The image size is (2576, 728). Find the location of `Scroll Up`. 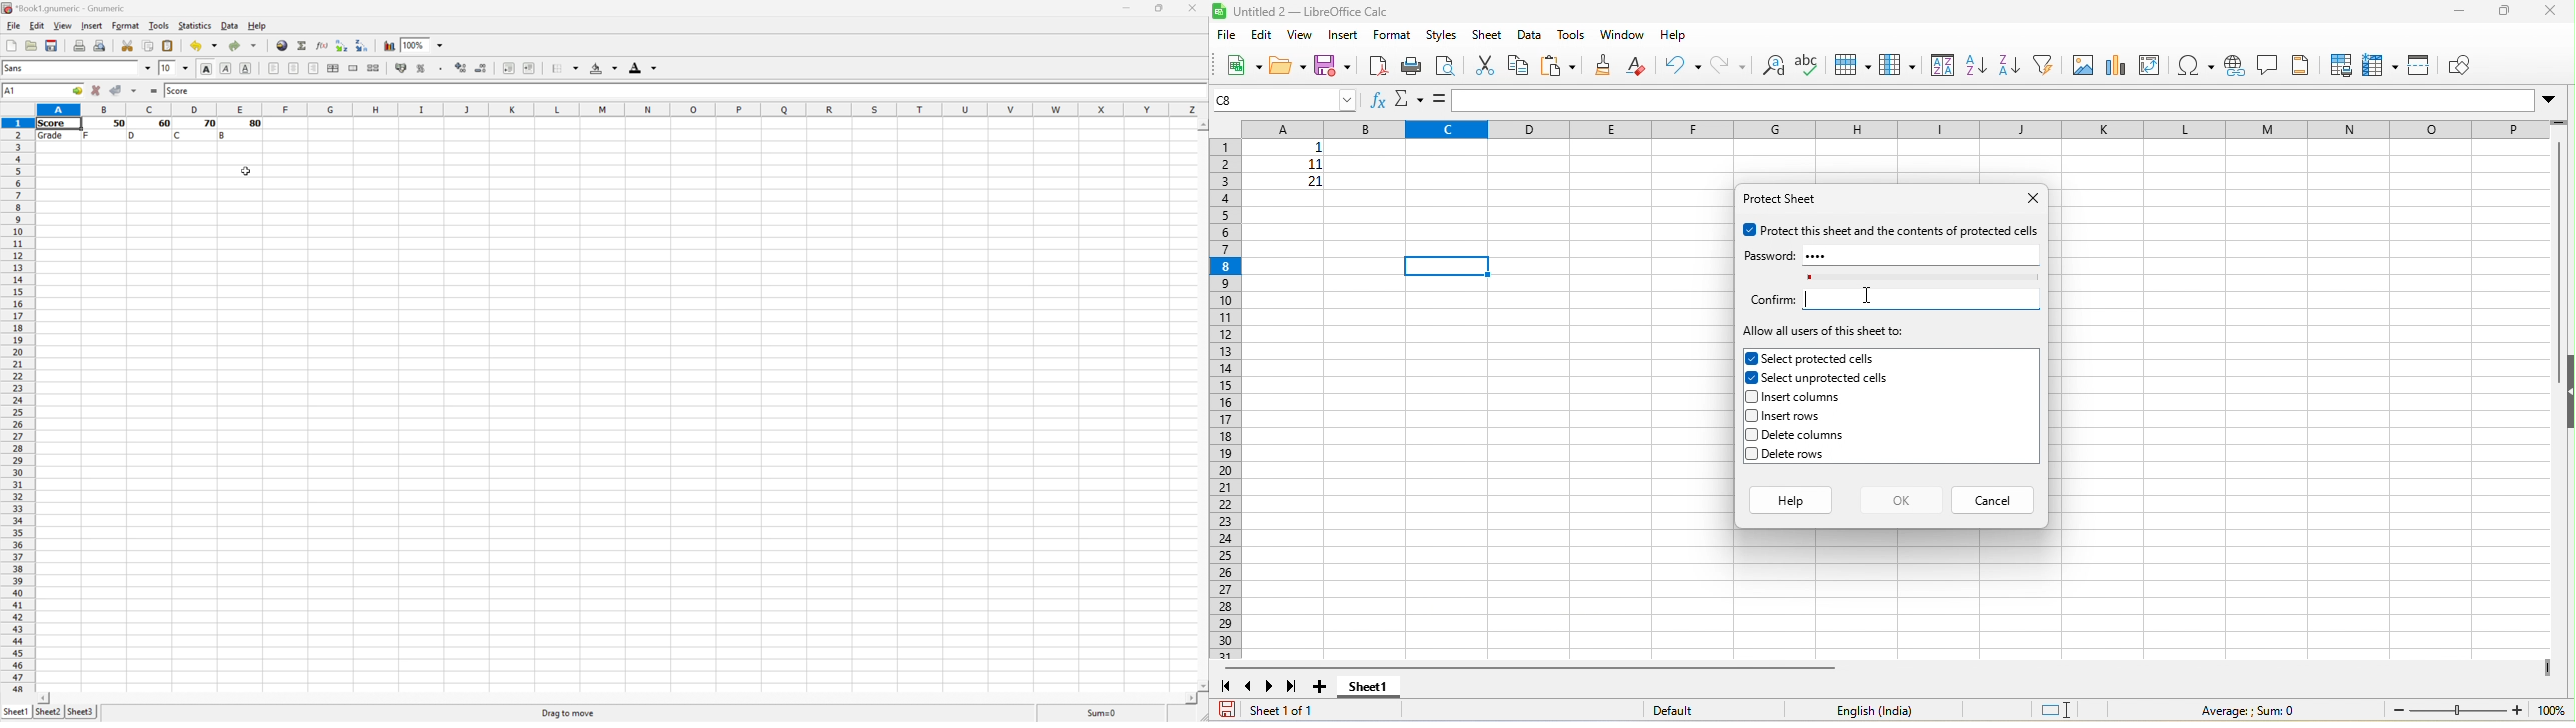

Scroll Up is located at coordinates (1202, 125).